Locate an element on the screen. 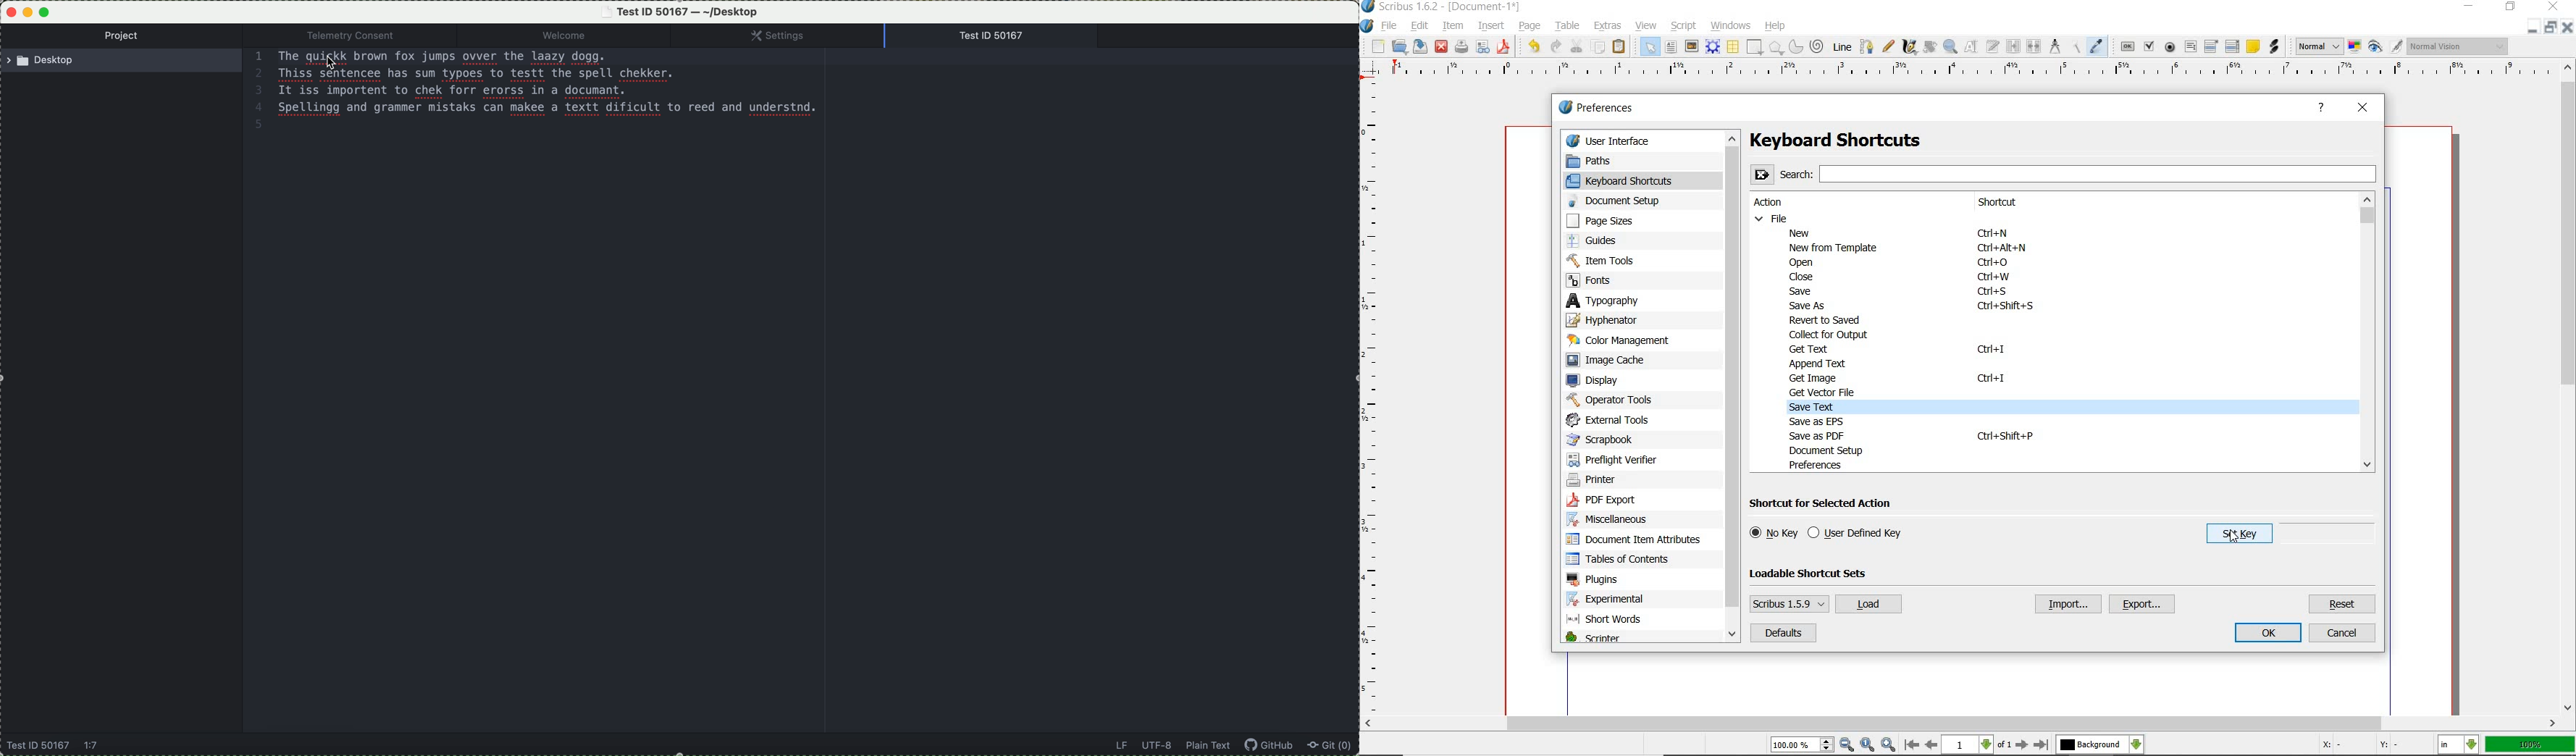  import is located at coordinates (2066, 604).